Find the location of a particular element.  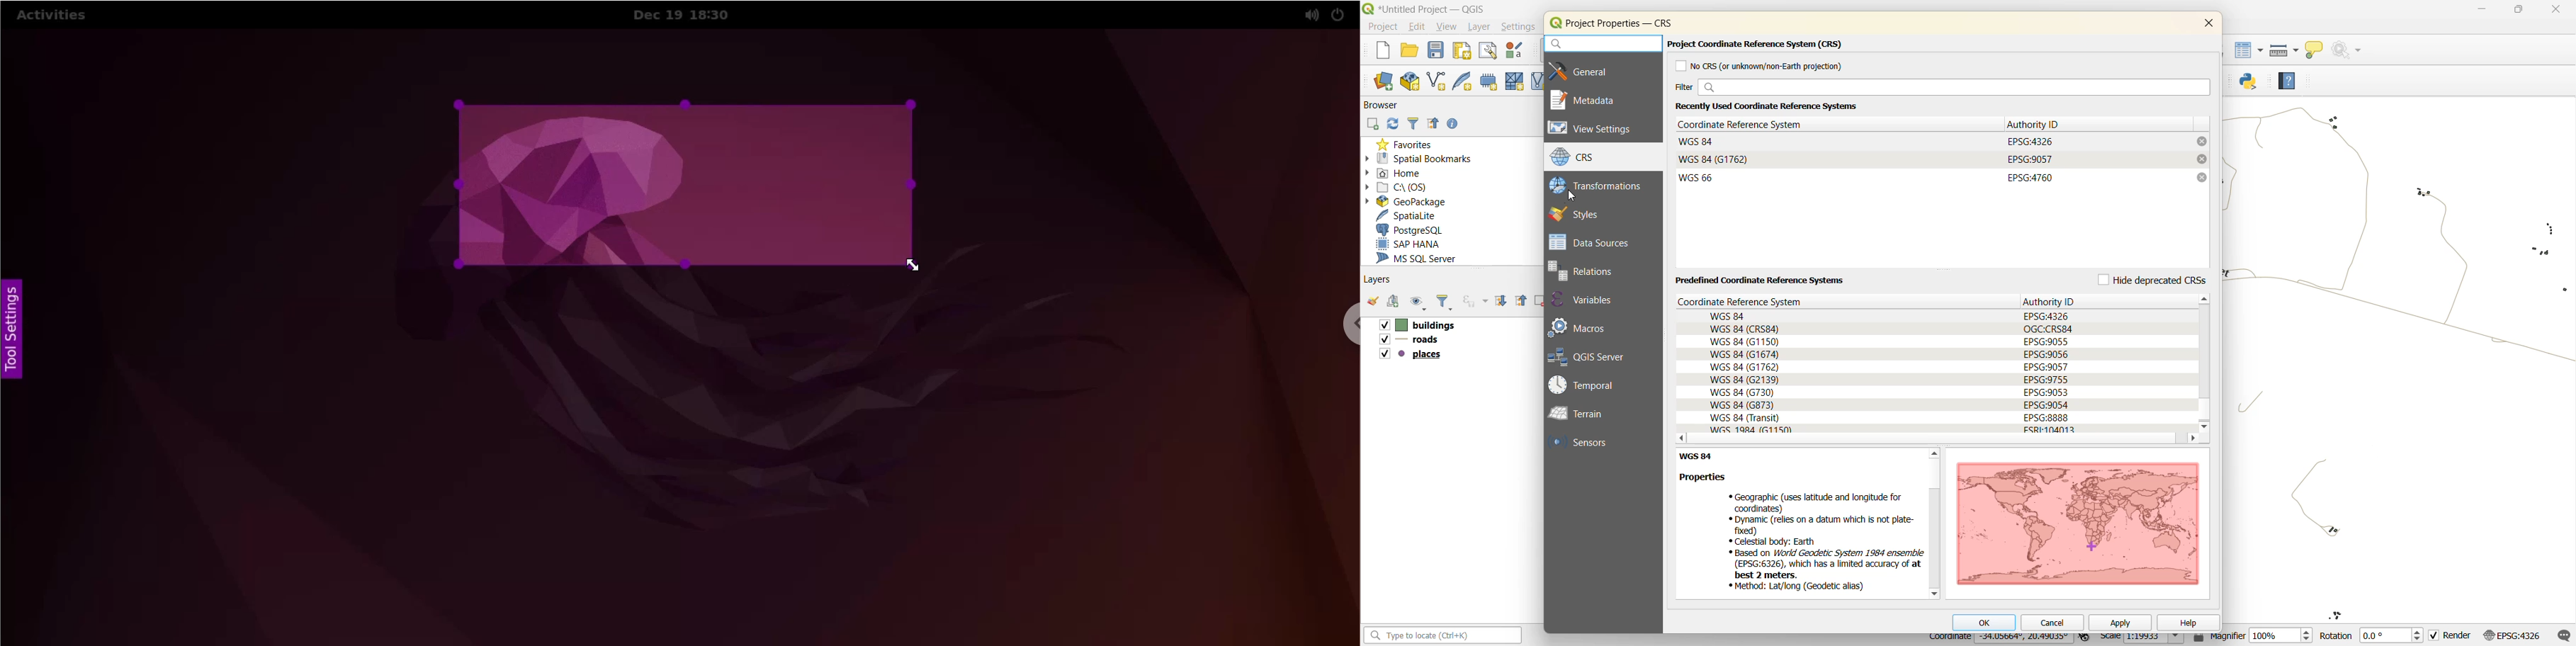

EPSG:9057 is located at coordinates (2046, 366).